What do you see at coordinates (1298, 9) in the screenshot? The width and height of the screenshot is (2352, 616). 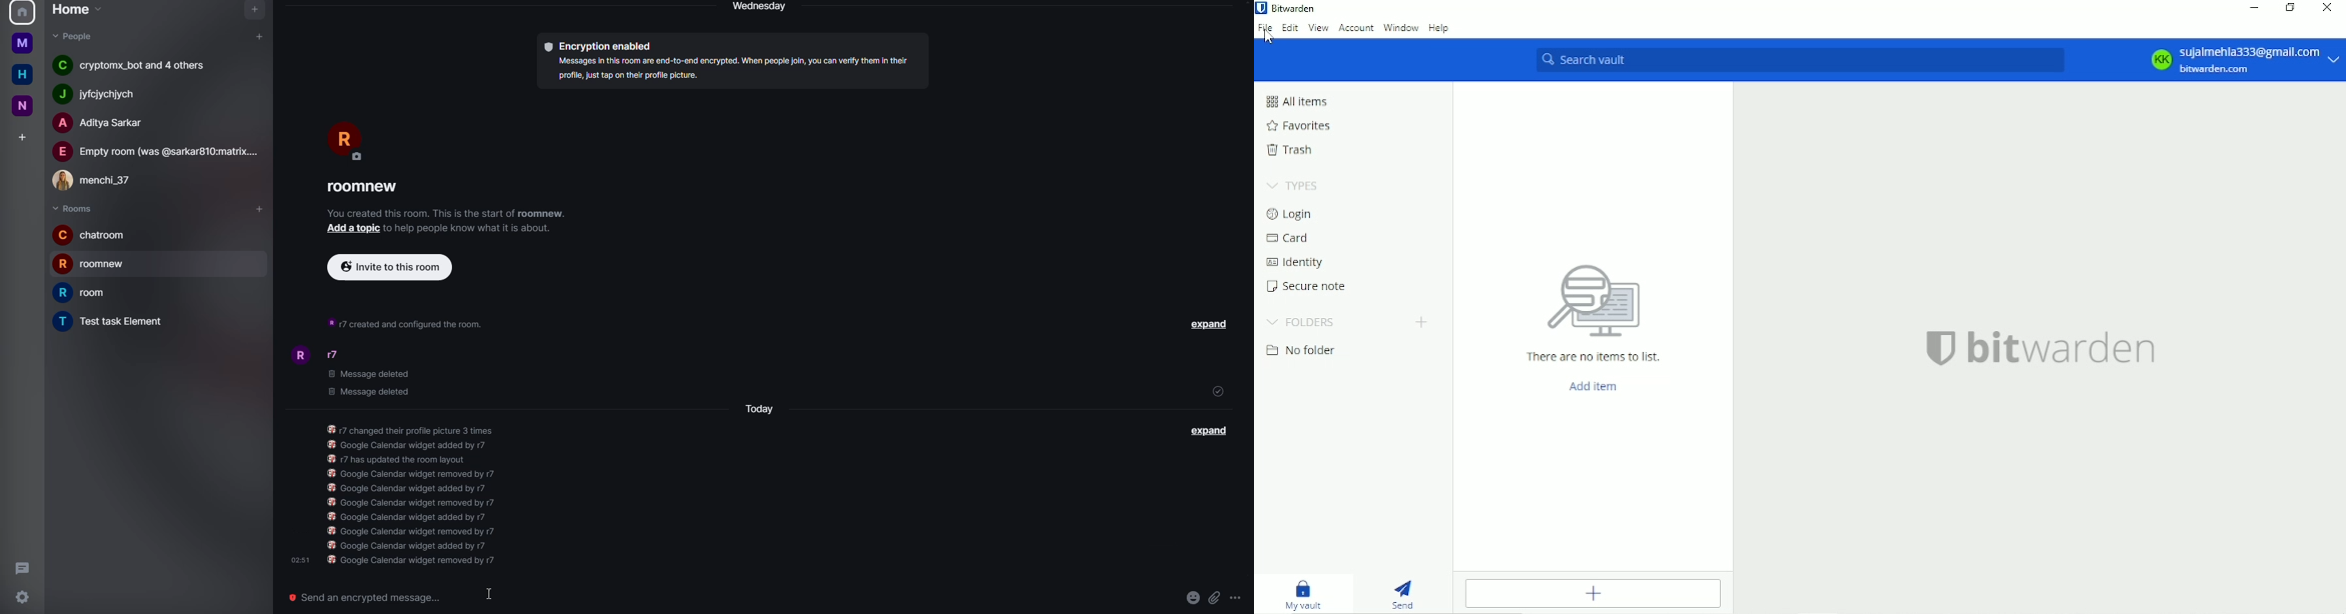 I see `Bitwarden` at bounding box center [1298, 9].